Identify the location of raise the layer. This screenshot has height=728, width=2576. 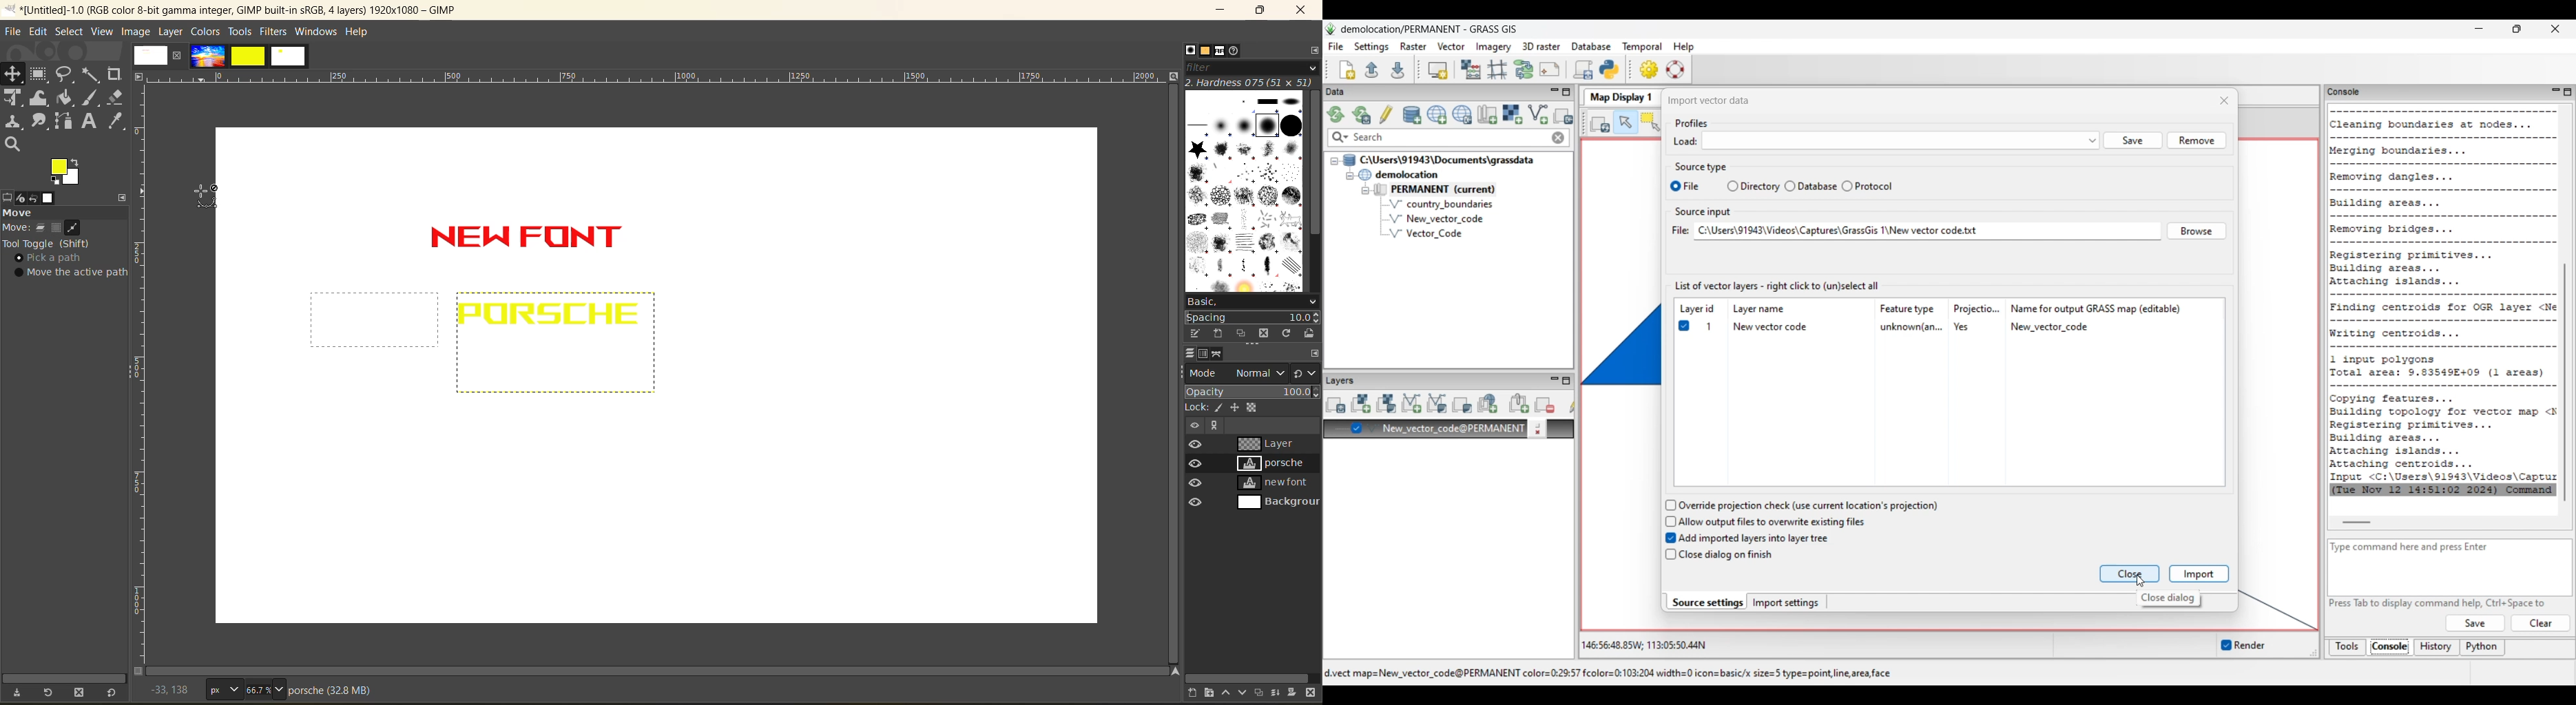
(1223, 693).